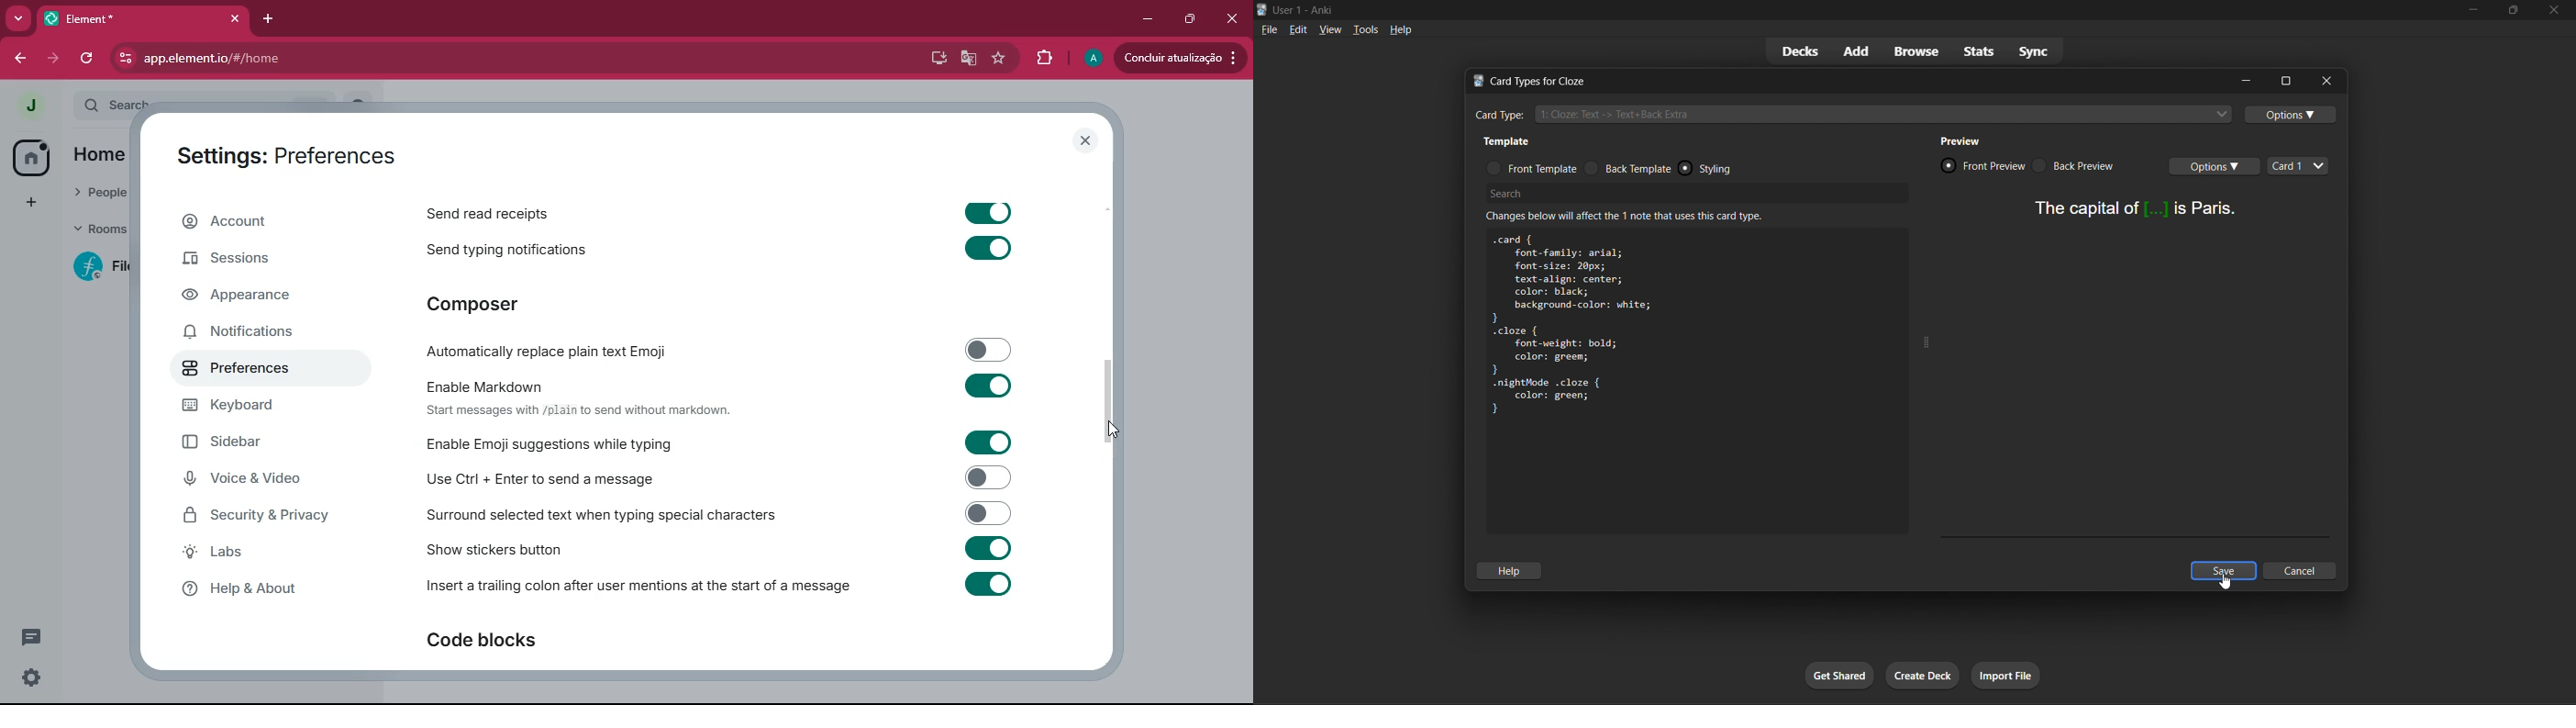  Describe the element at coordinates (1981, 165) in the screenshot. I see `card front preview` at that location.